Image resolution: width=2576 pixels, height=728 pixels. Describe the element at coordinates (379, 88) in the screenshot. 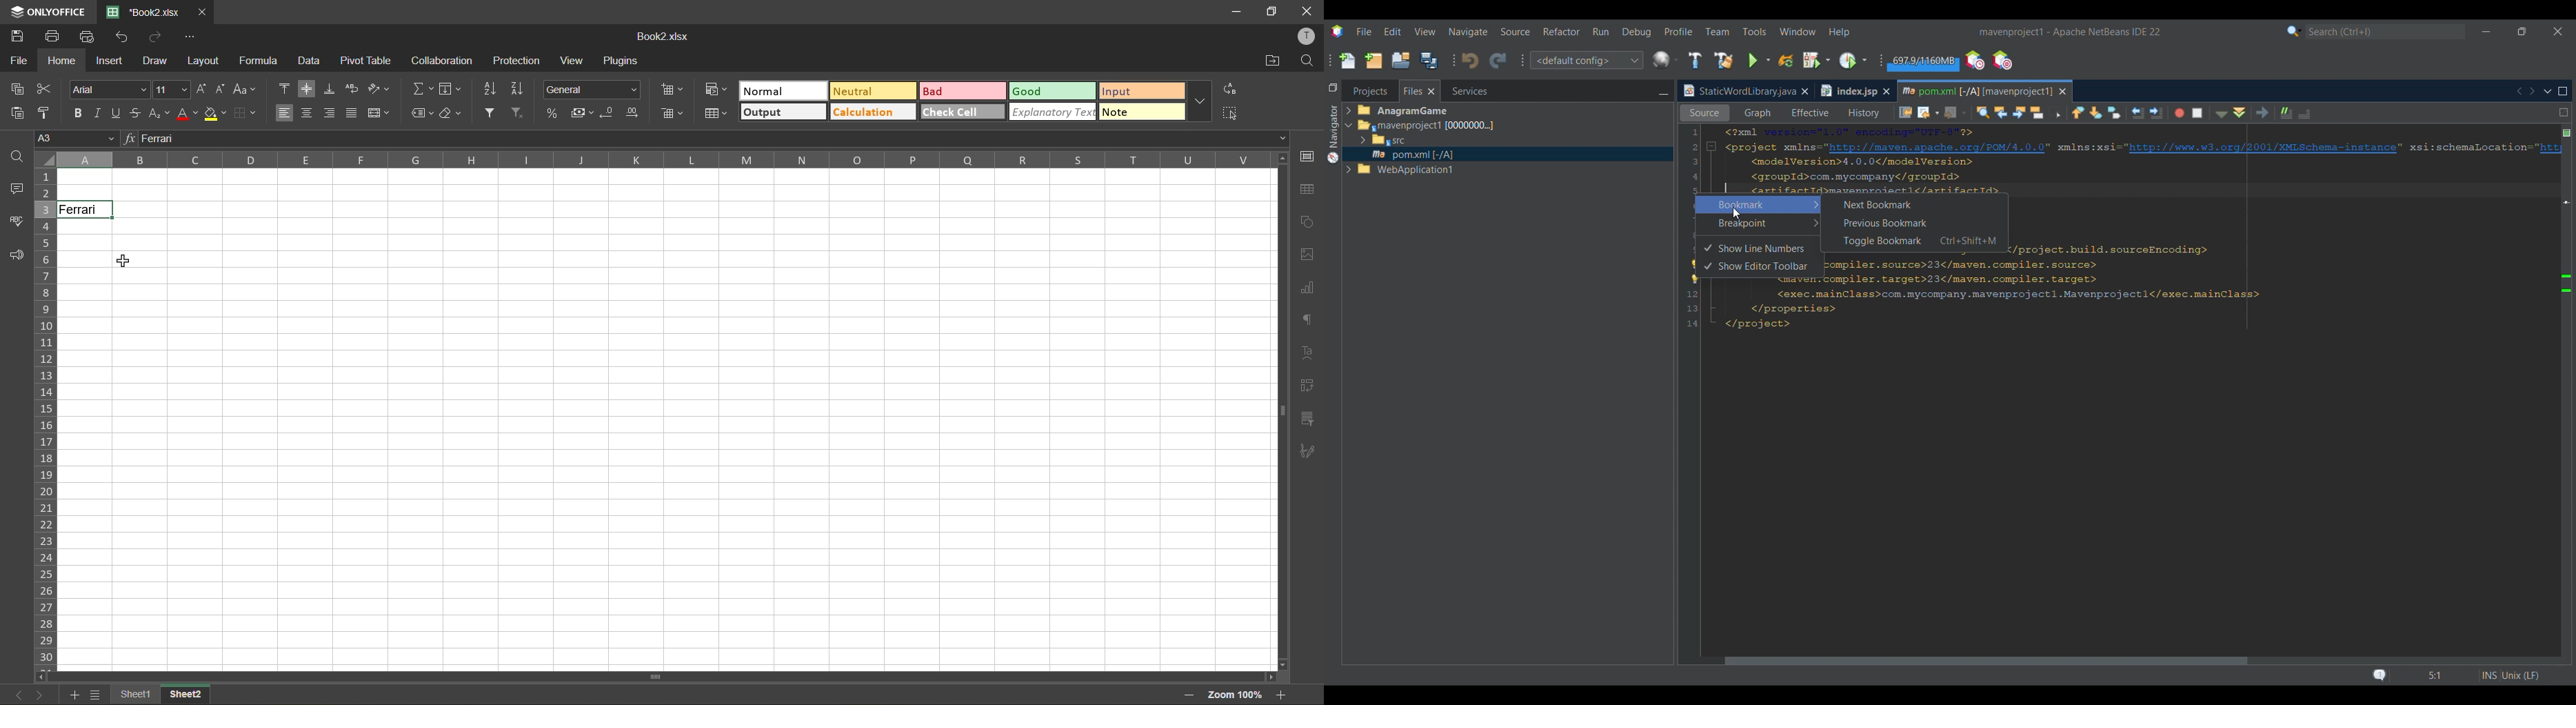

I see `orientation` at that location.